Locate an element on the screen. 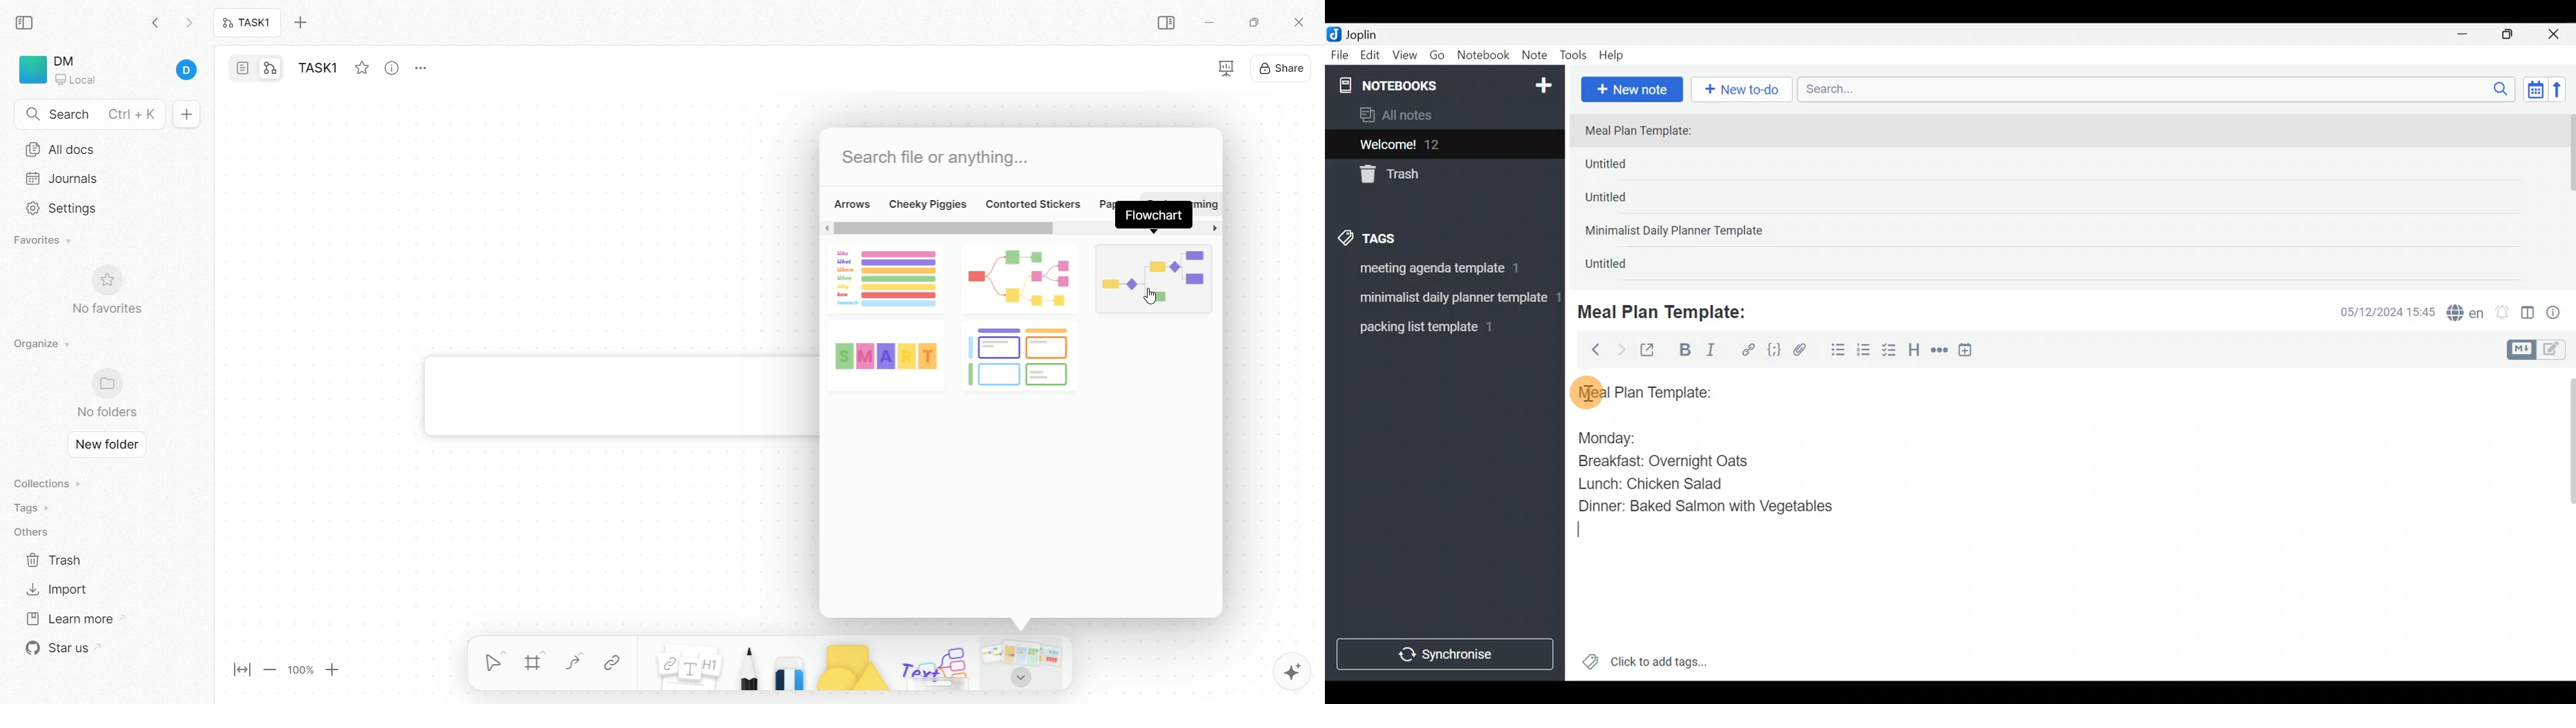 Image resolution: width=2576 pixels, height=728 pixels. Bold is located at coordinates (1684, 351).